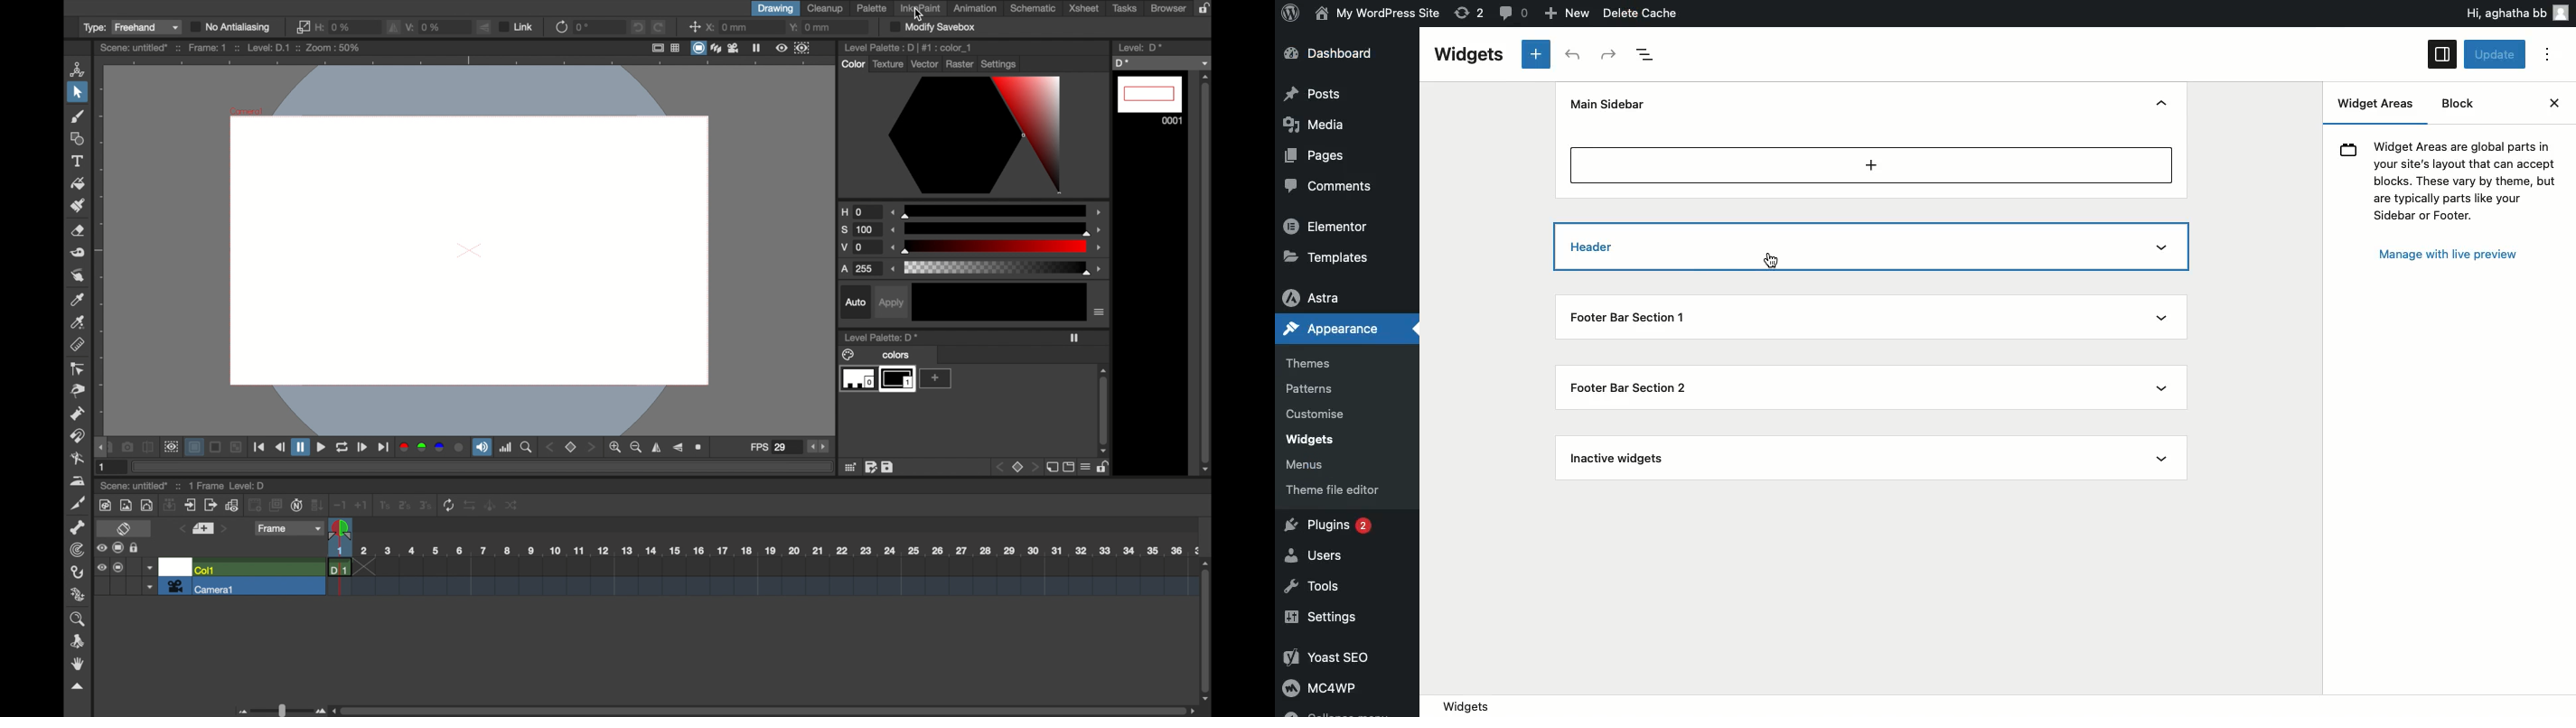 This screenshot has height=728, width=2576. Describe the element at coordinates (1085, 8) in the screenshot. I see `xsheet` at that location.